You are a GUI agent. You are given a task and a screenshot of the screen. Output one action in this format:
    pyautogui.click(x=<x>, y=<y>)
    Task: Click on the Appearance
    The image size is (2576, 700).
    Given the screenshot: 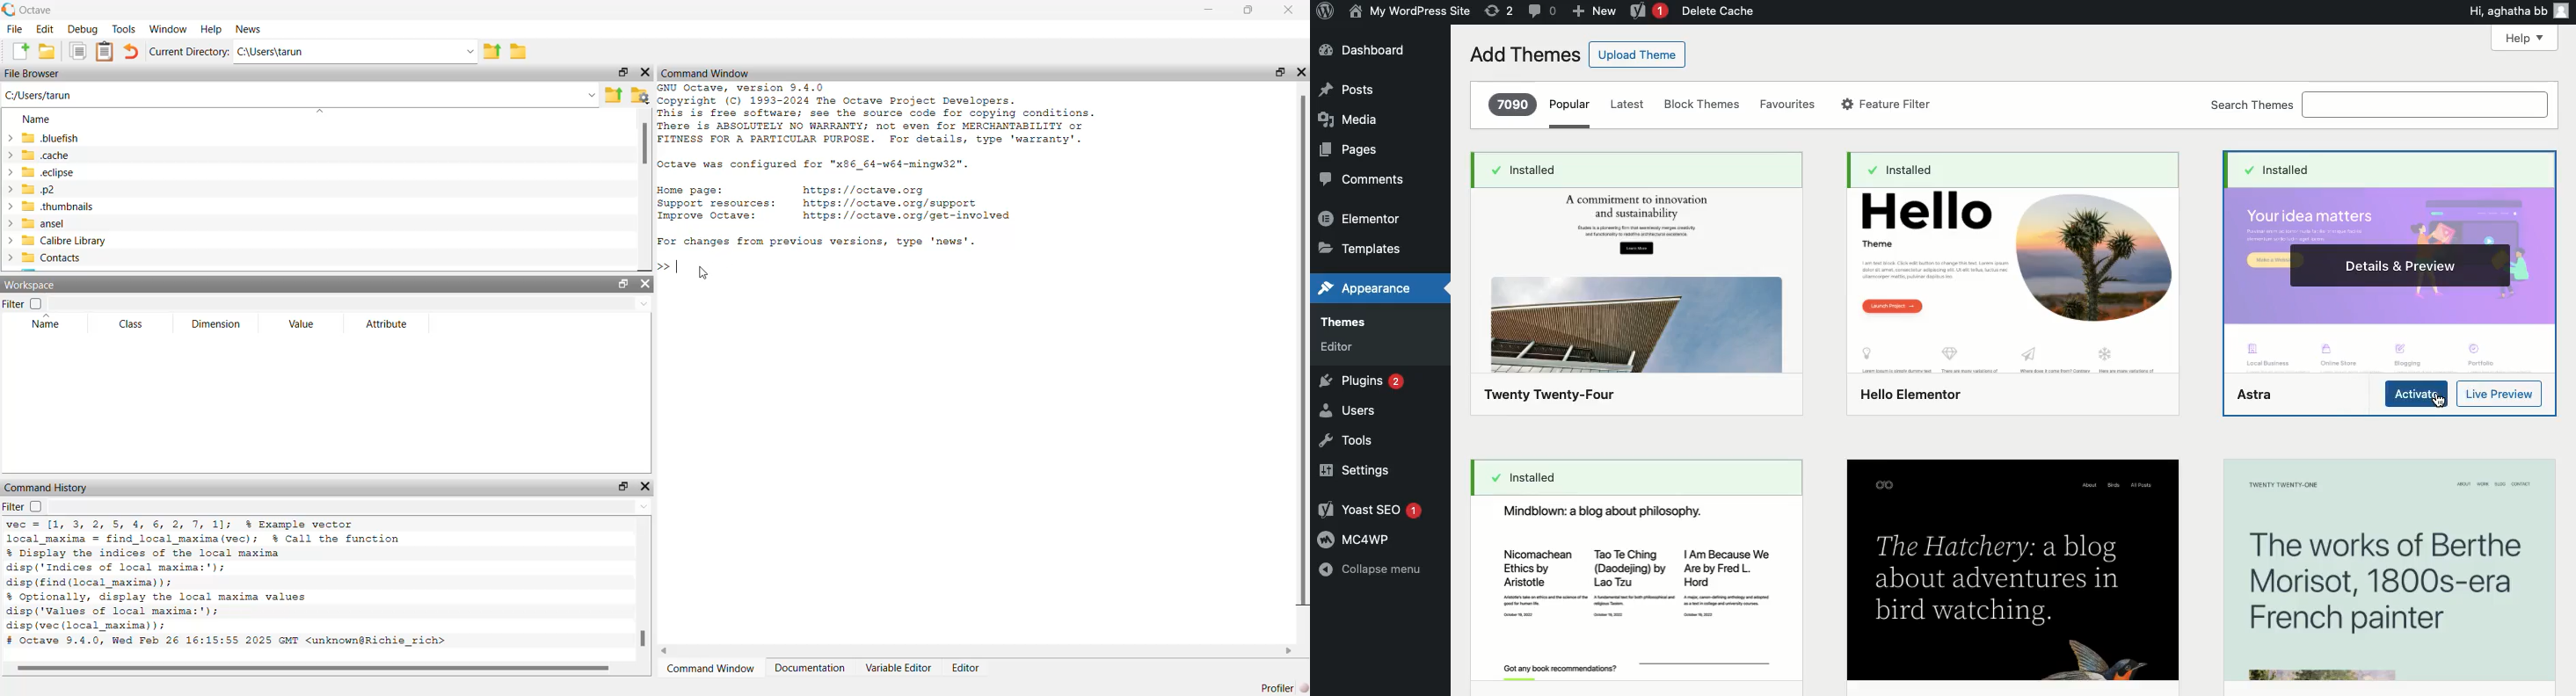 What is the action you would take?
    pyautogui.click(x=1364, y=286)
    